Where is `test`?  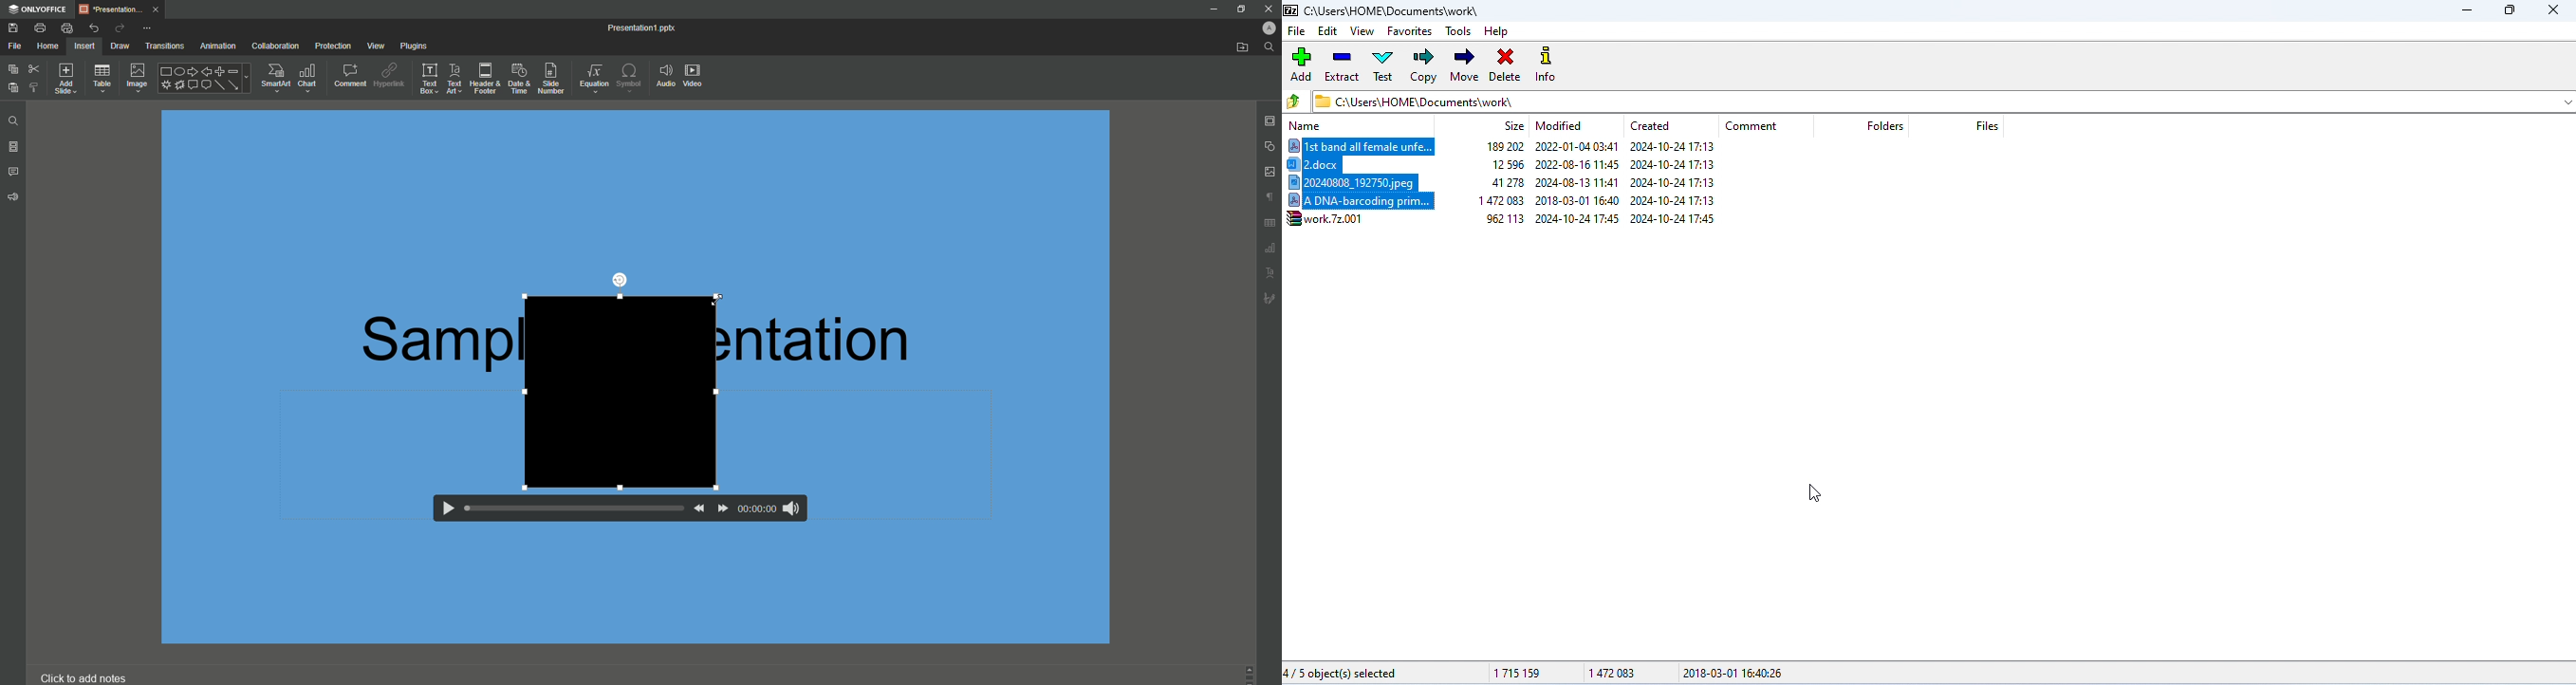 test is located at coordinates (1383, 65).